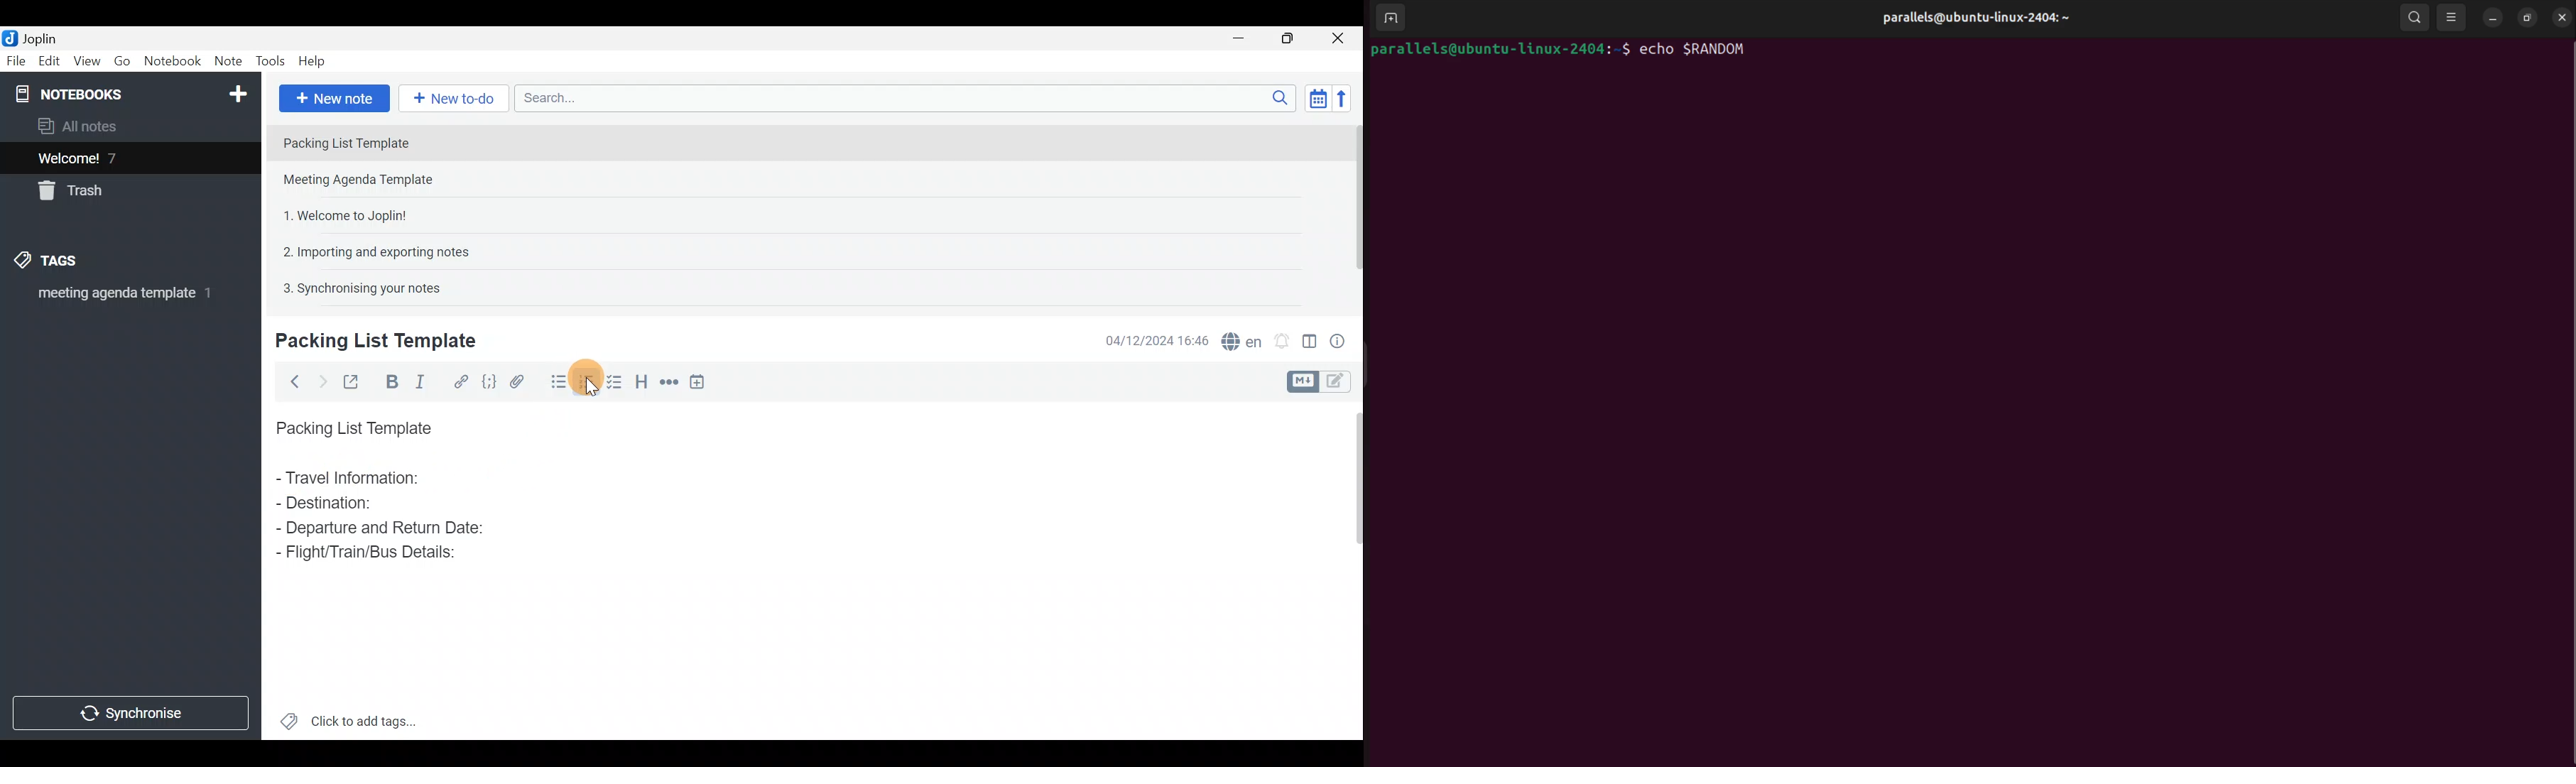 This screenshot has height=784, width=2576. I want to click on New note, so click(333, 97).